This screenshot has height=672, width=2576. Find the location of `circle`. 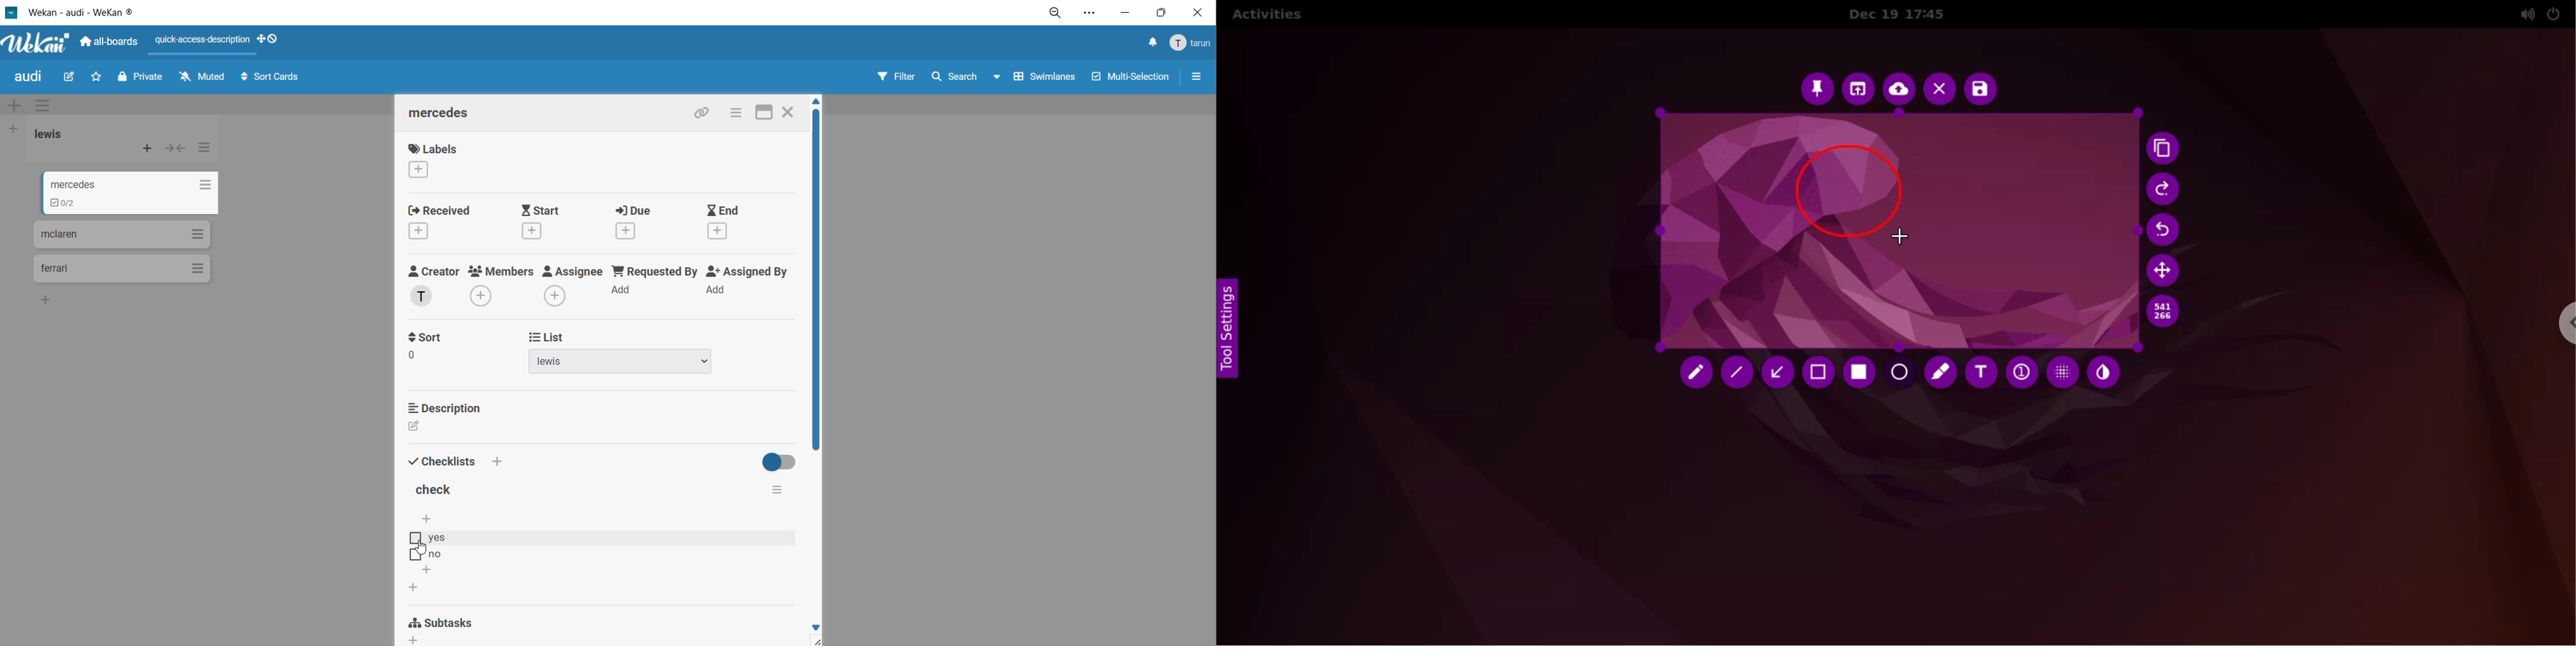

circle is located at coordinates (1847, 186).